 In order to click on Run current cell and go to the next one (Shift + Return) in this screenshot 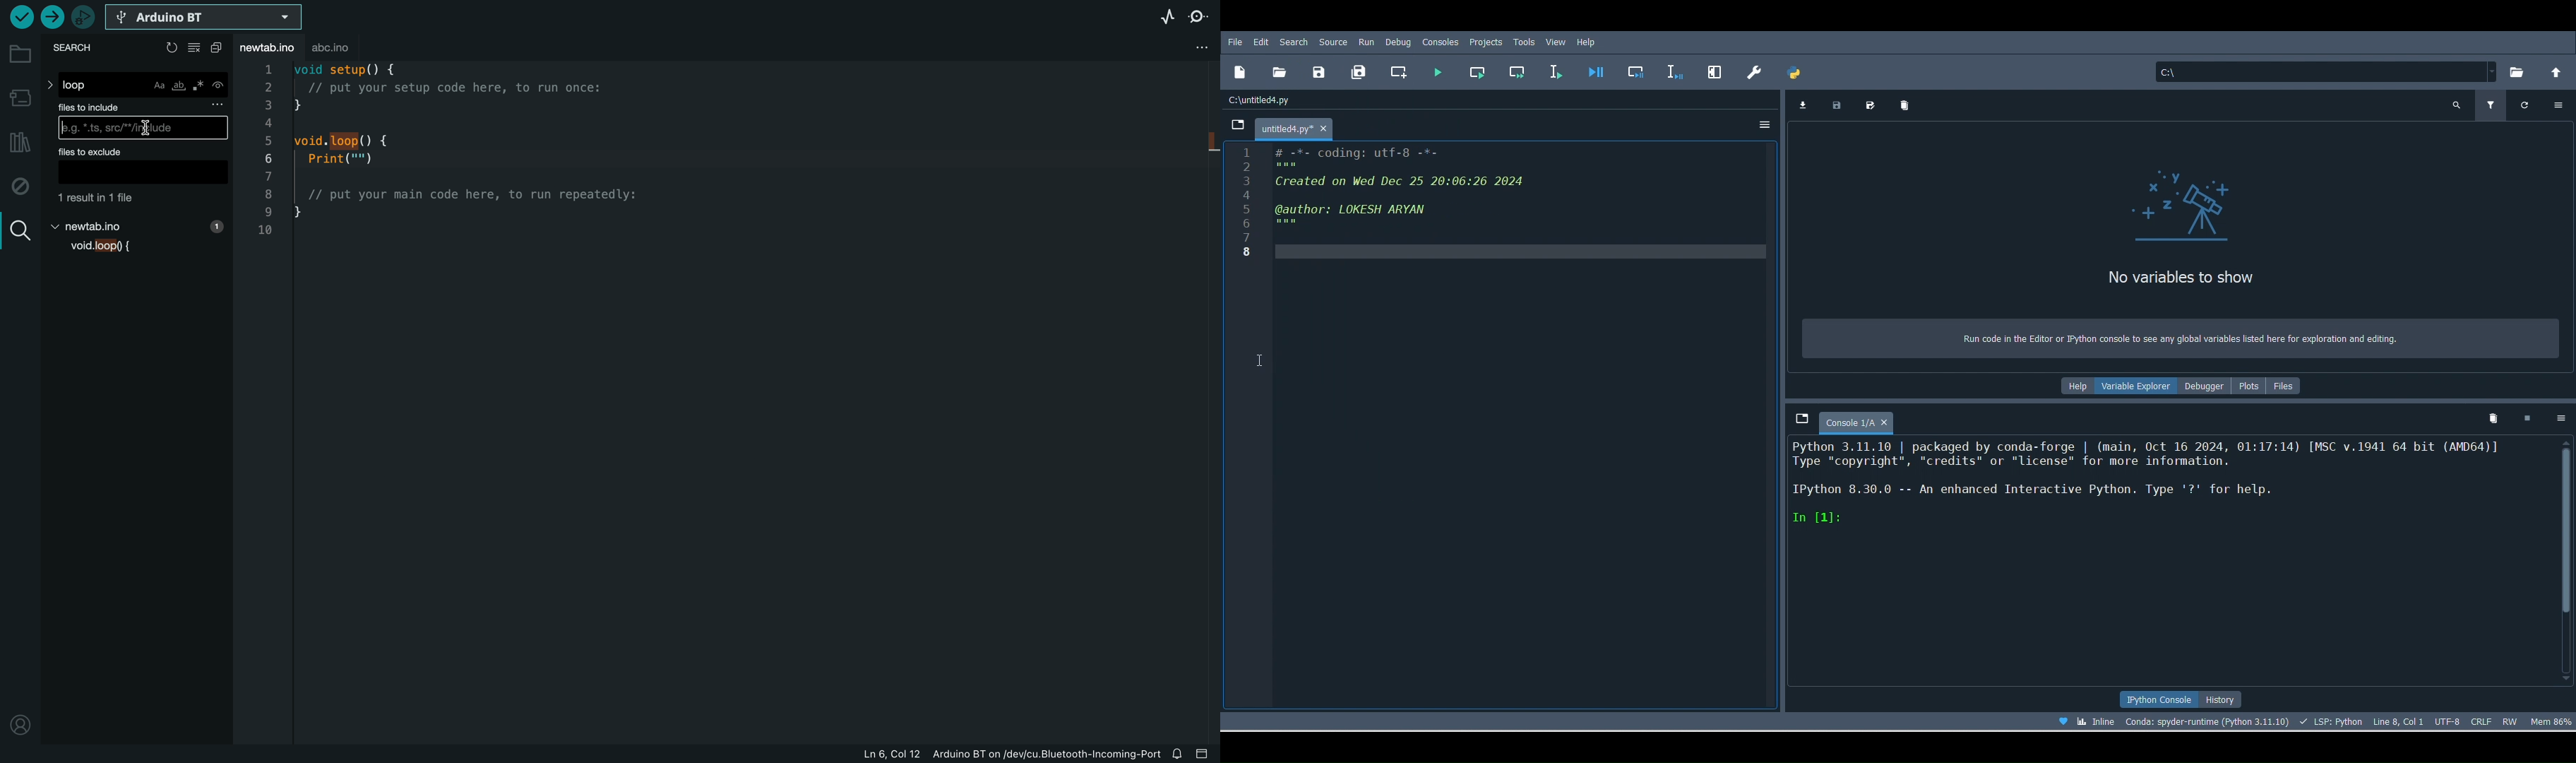, I will do `click(1513, 72)`.